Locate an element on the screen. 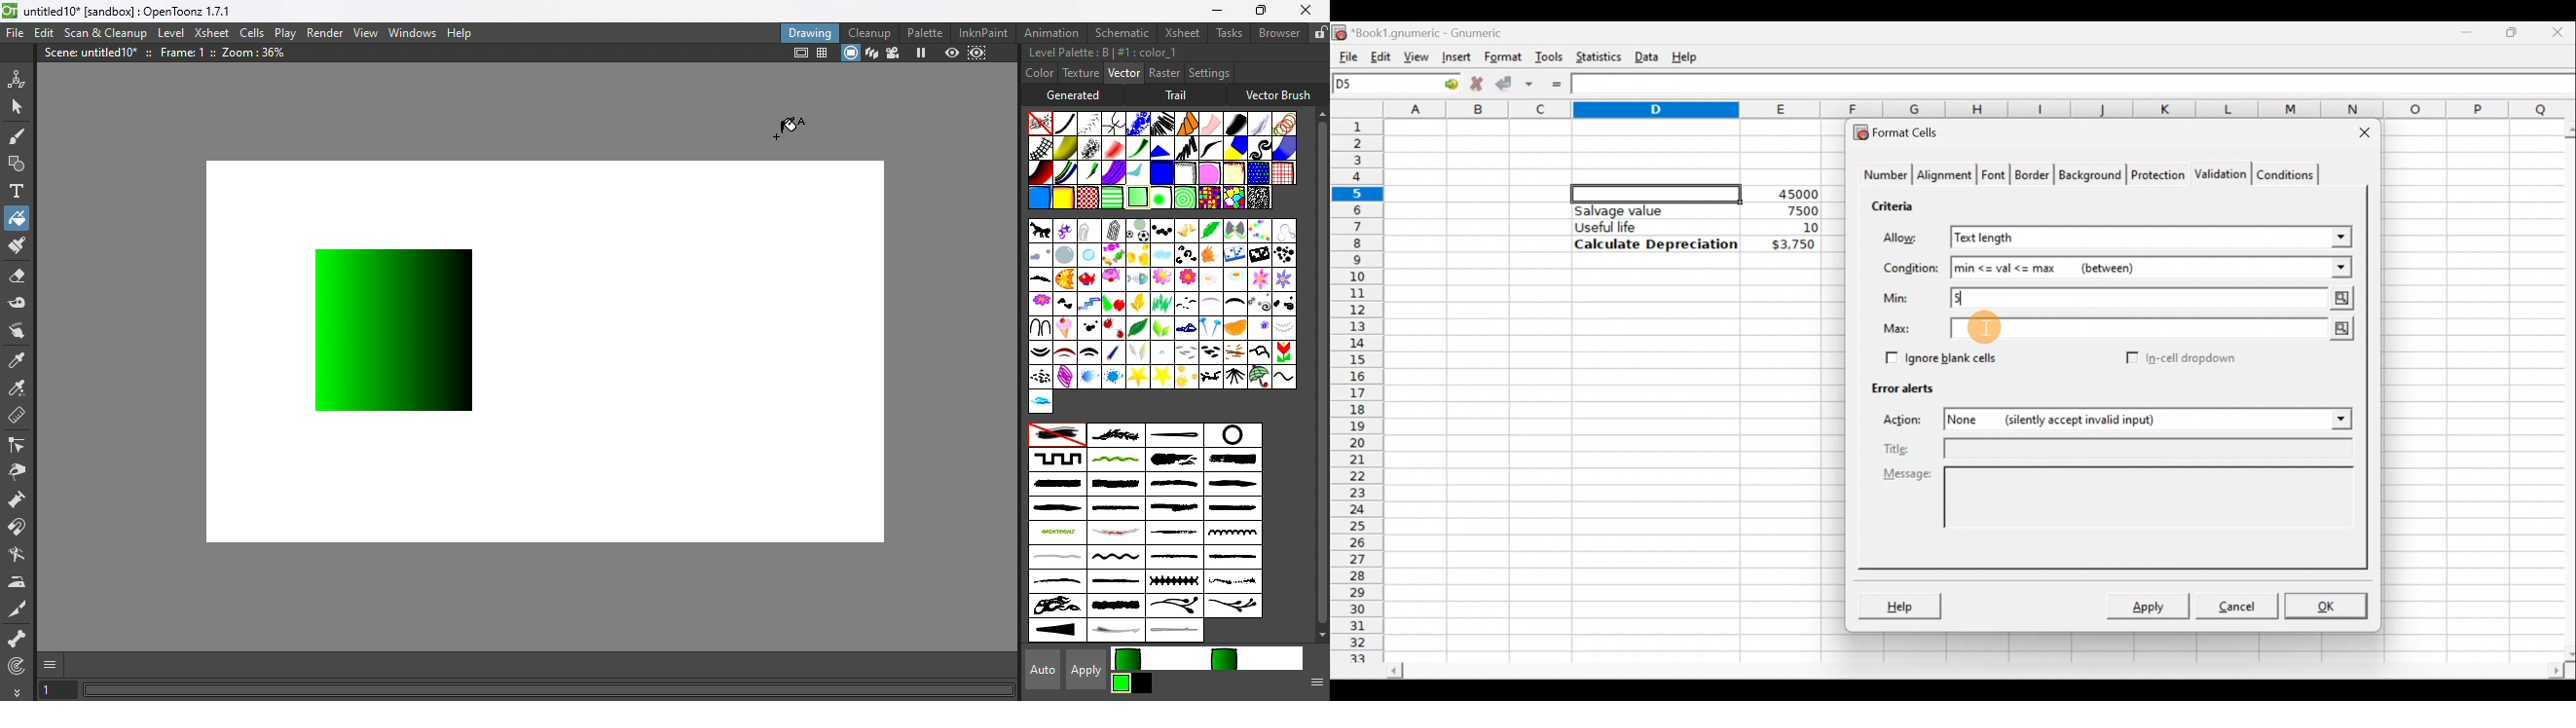 The height and width of the screenshot is (728, 2576). Xsheet is located at coordinates (211, 32).